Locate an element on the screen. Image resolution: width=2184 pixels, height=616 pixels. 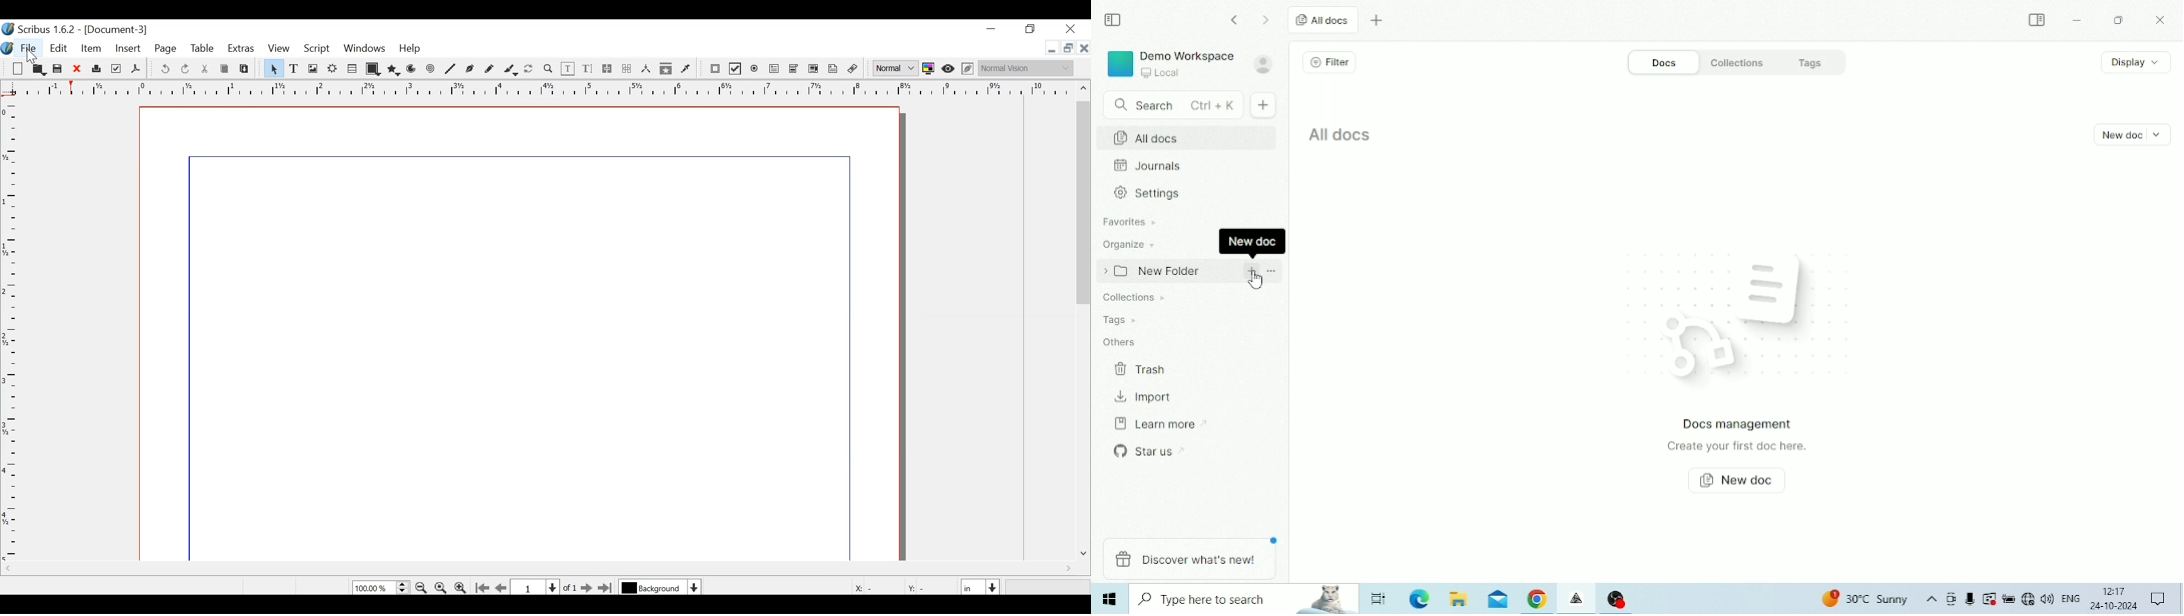
Zoom in / out is located at coordinates (548, 68).